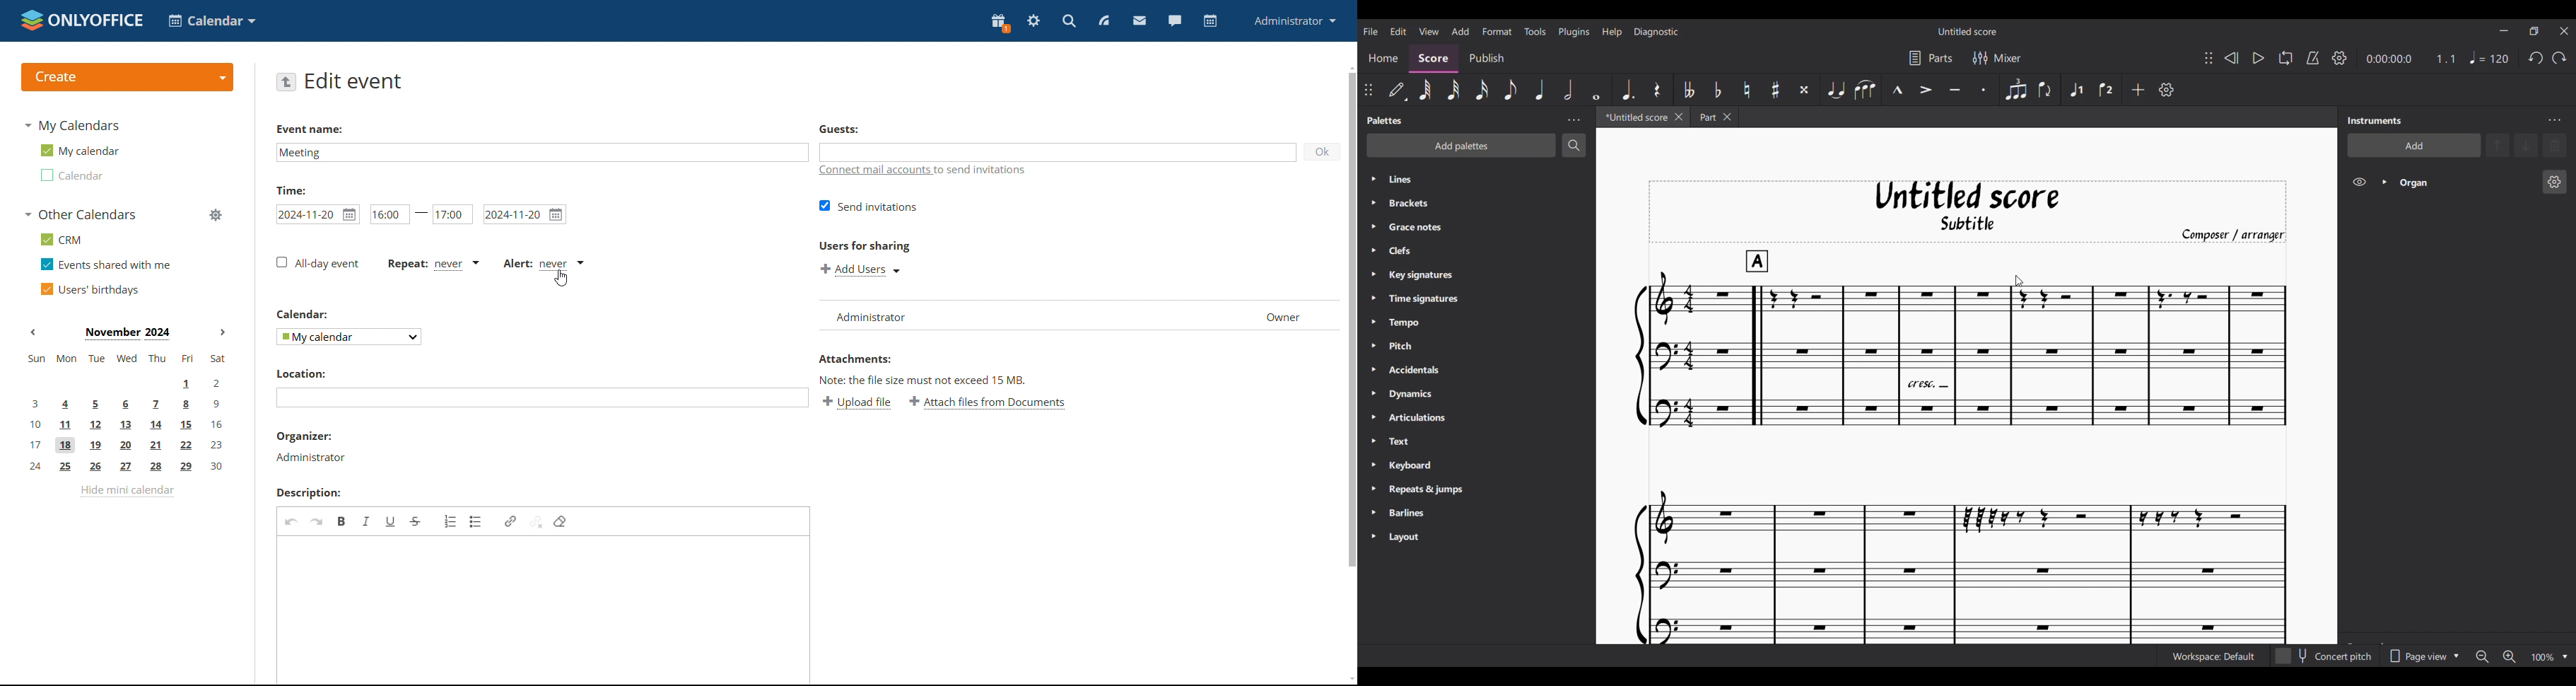 The height and width of the screenshot is (700, 2576). I want to click on add location, so click(542, 397).